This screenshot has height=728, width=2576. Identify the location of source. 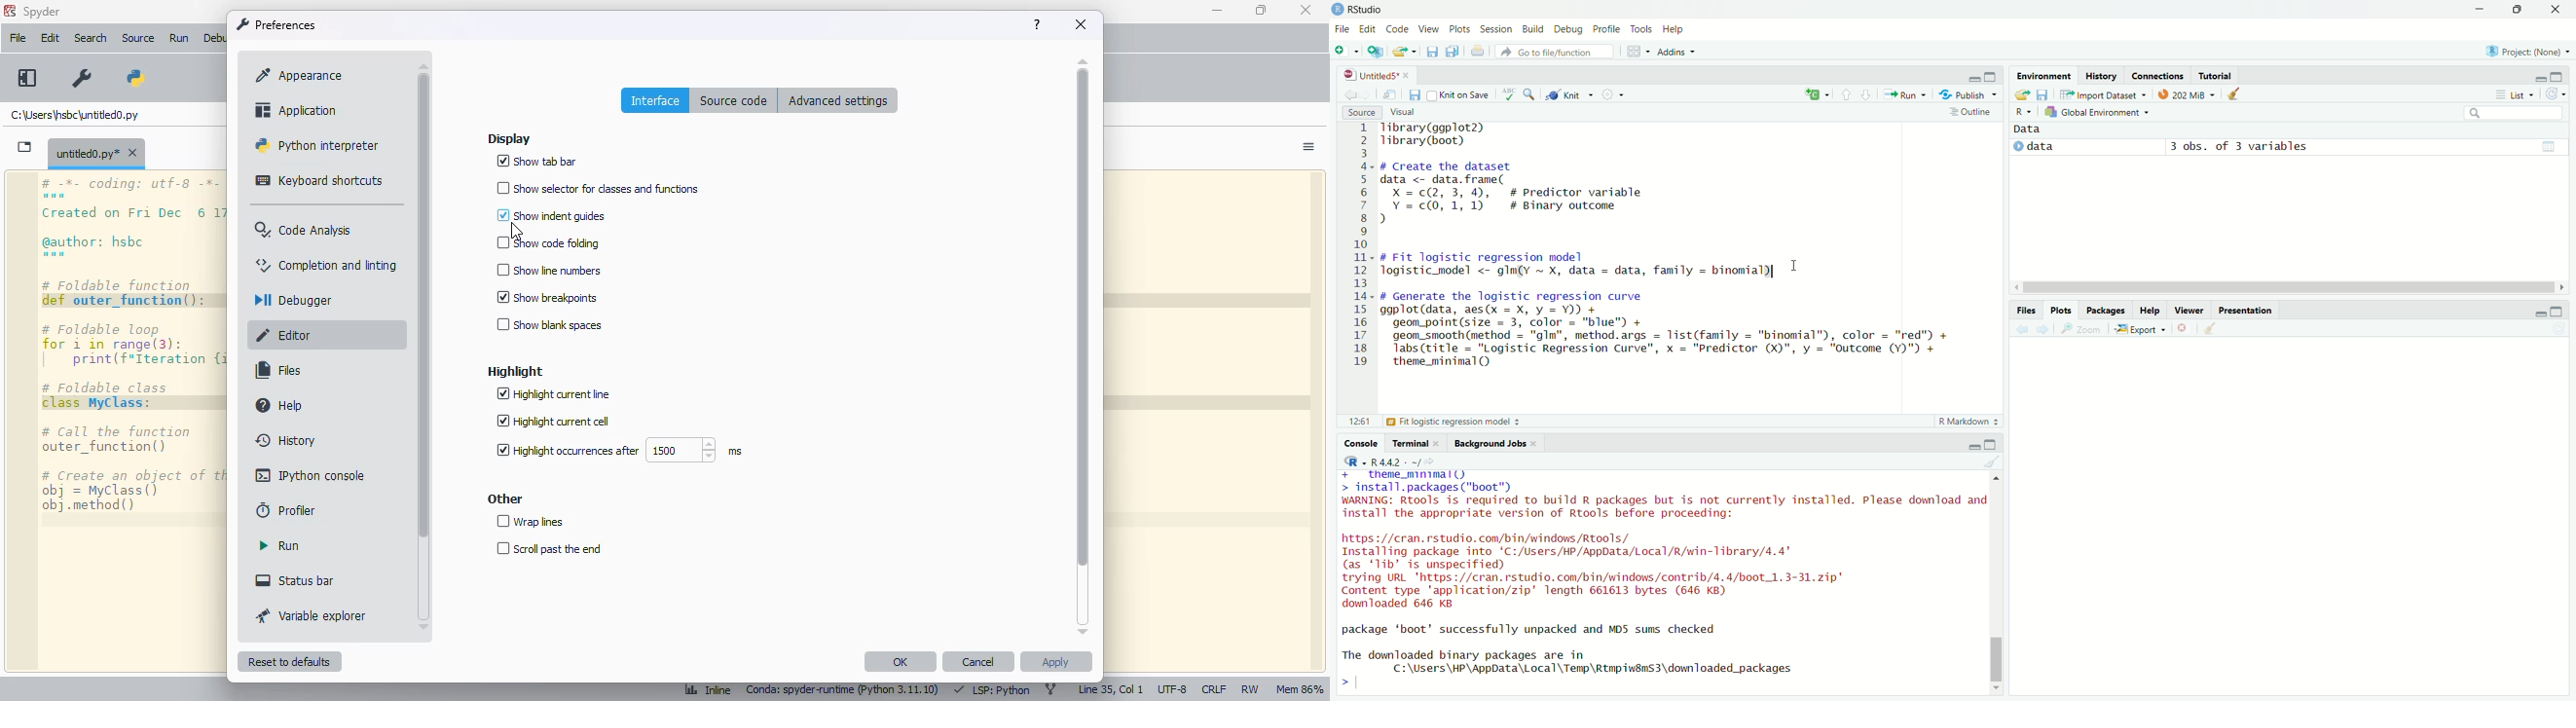
(137, 38).